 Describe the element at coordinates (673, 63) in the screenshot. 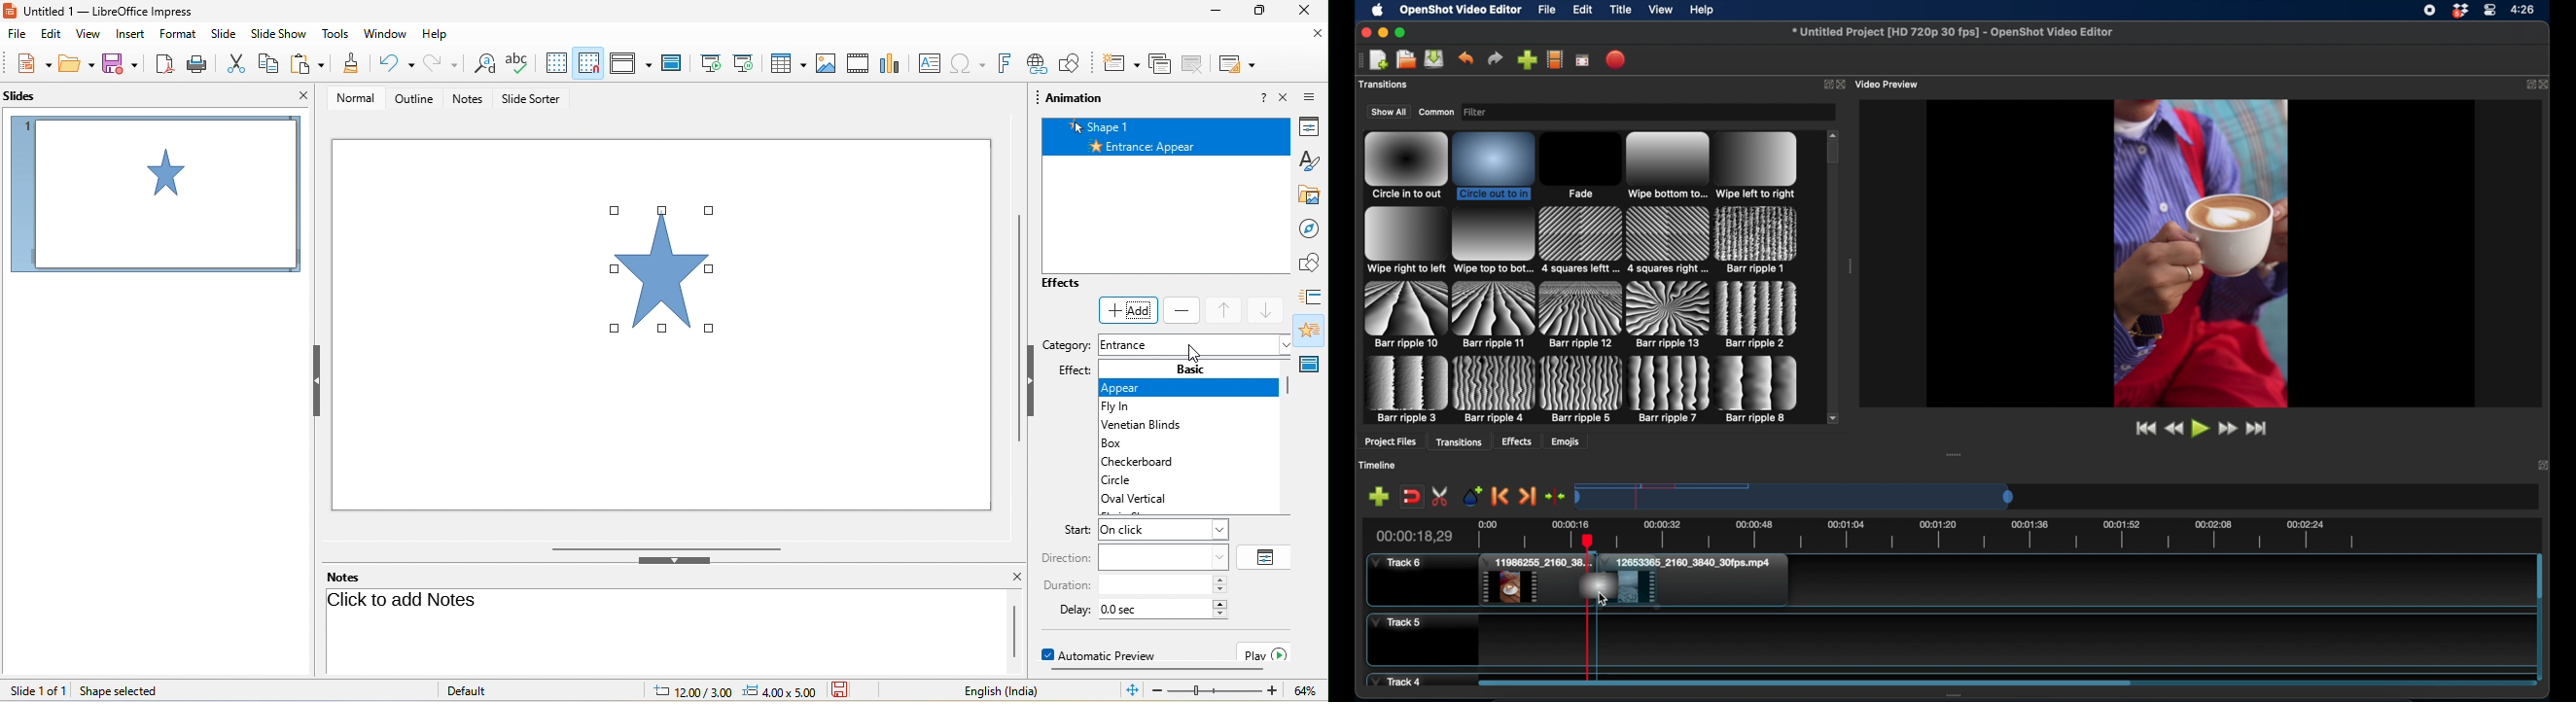

I see `master slide` at that location.